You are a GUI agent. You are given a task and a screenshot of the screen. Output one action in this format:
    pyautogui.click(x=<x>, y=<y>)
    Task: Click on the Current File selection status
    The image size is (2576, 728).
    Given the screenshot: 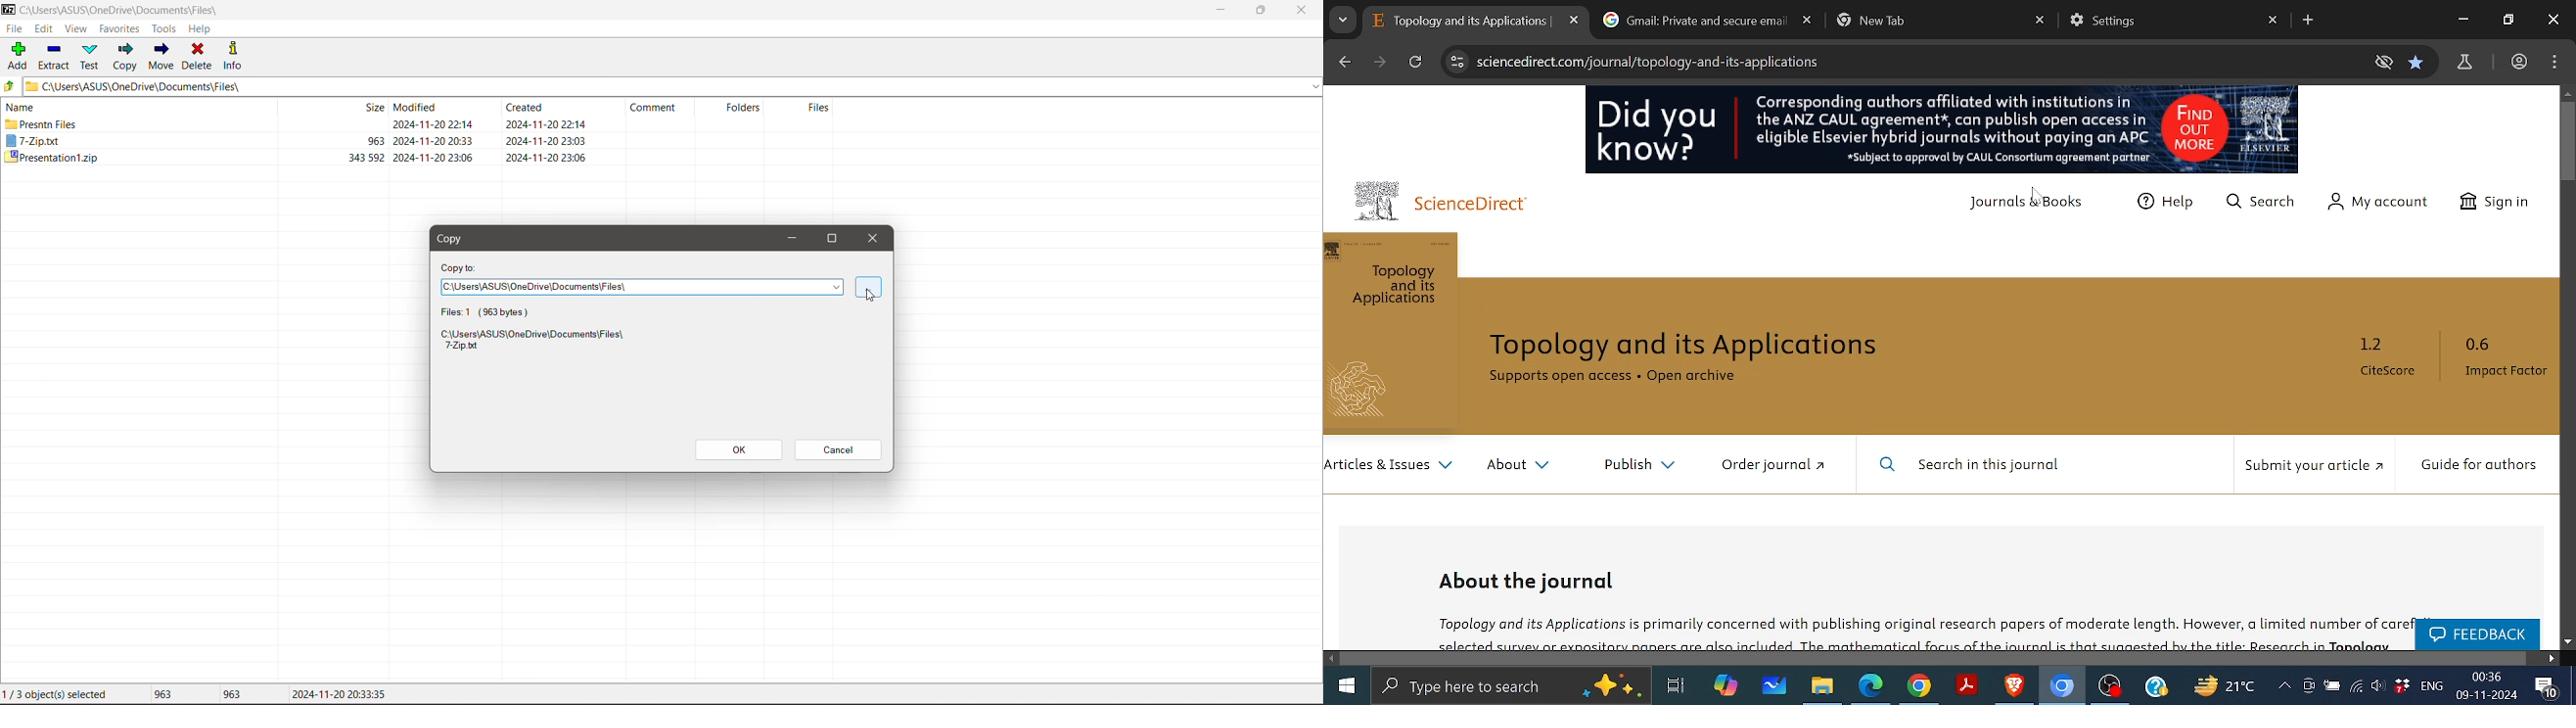 What is the action you would take?
    pyautogui.click(x=58, y=695)
    